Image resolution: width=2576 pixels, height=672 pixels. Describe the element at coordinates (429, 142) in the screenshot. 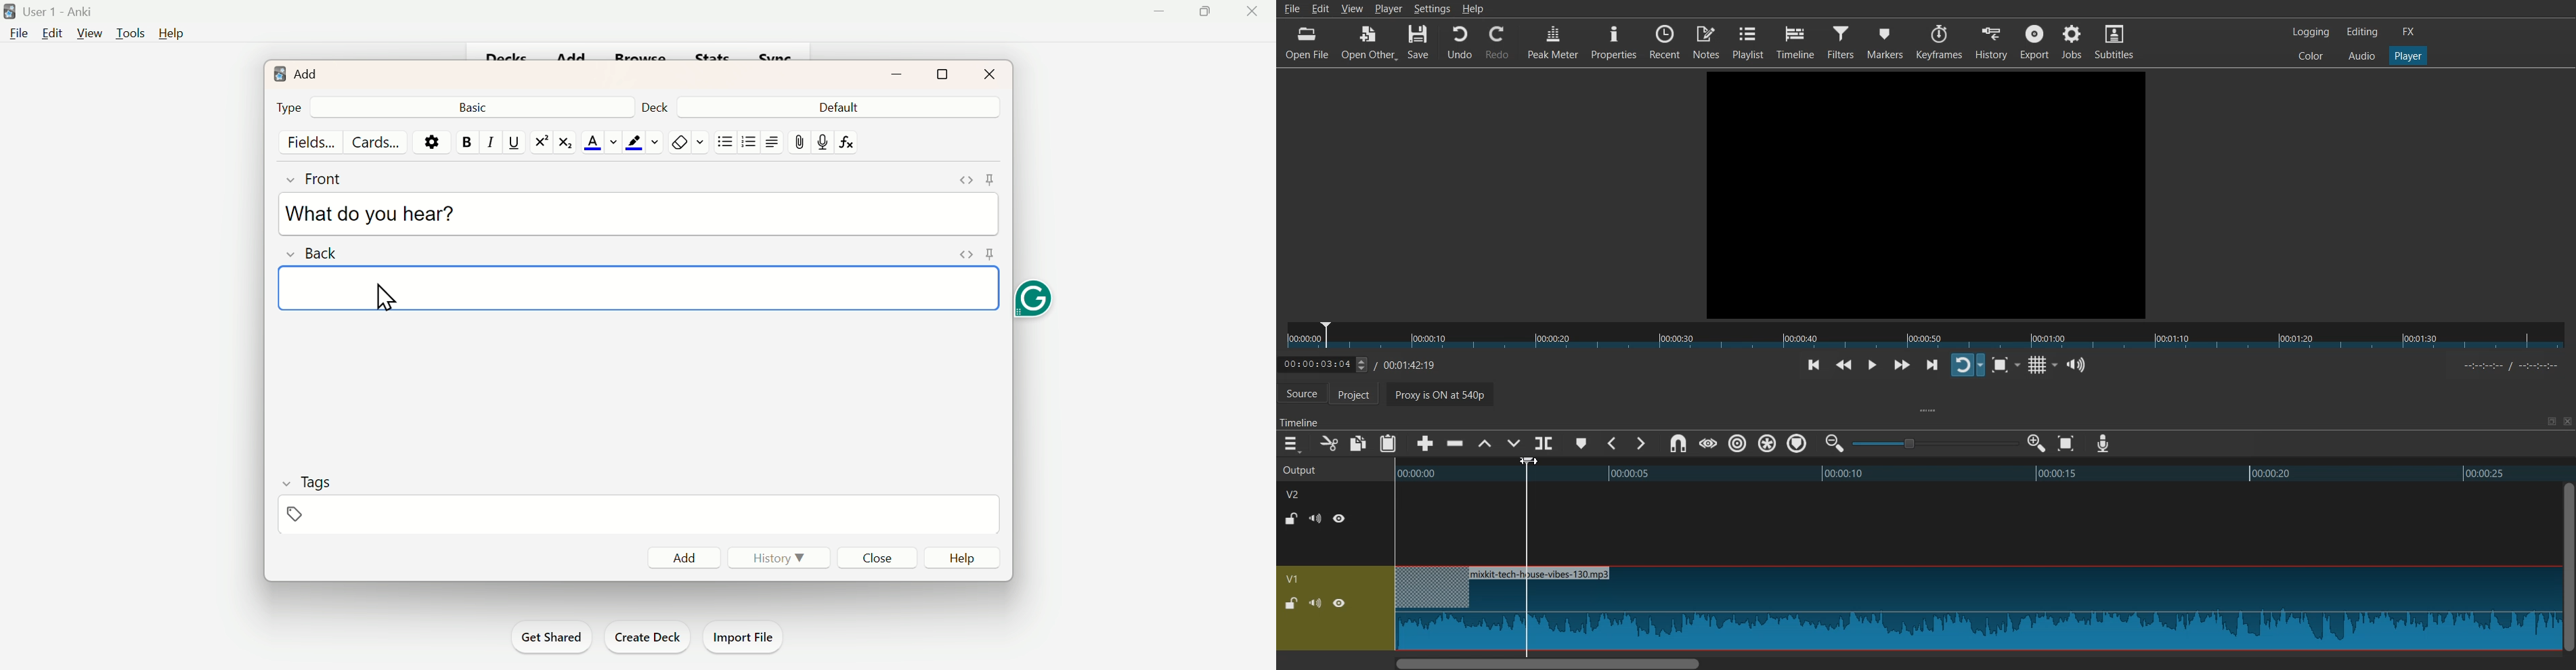

I see `Options` at that location.